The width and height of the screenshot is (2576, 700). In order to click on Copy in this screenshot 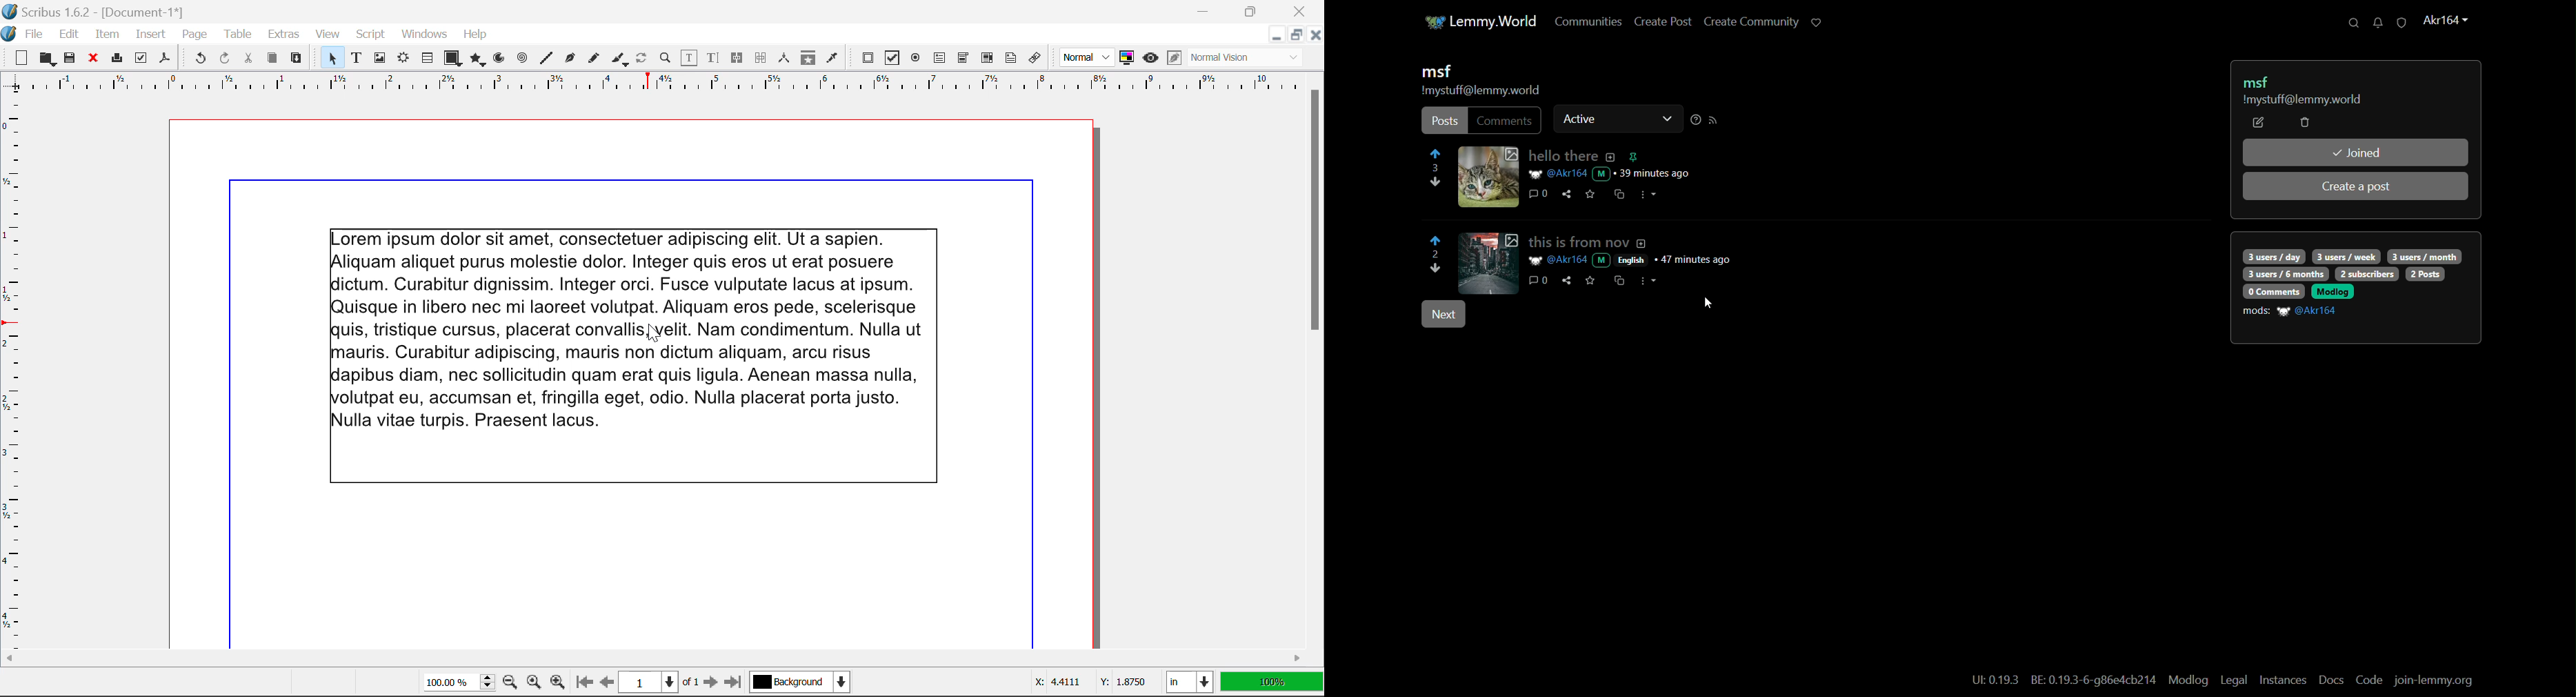, I will do `click(273, 58)`.